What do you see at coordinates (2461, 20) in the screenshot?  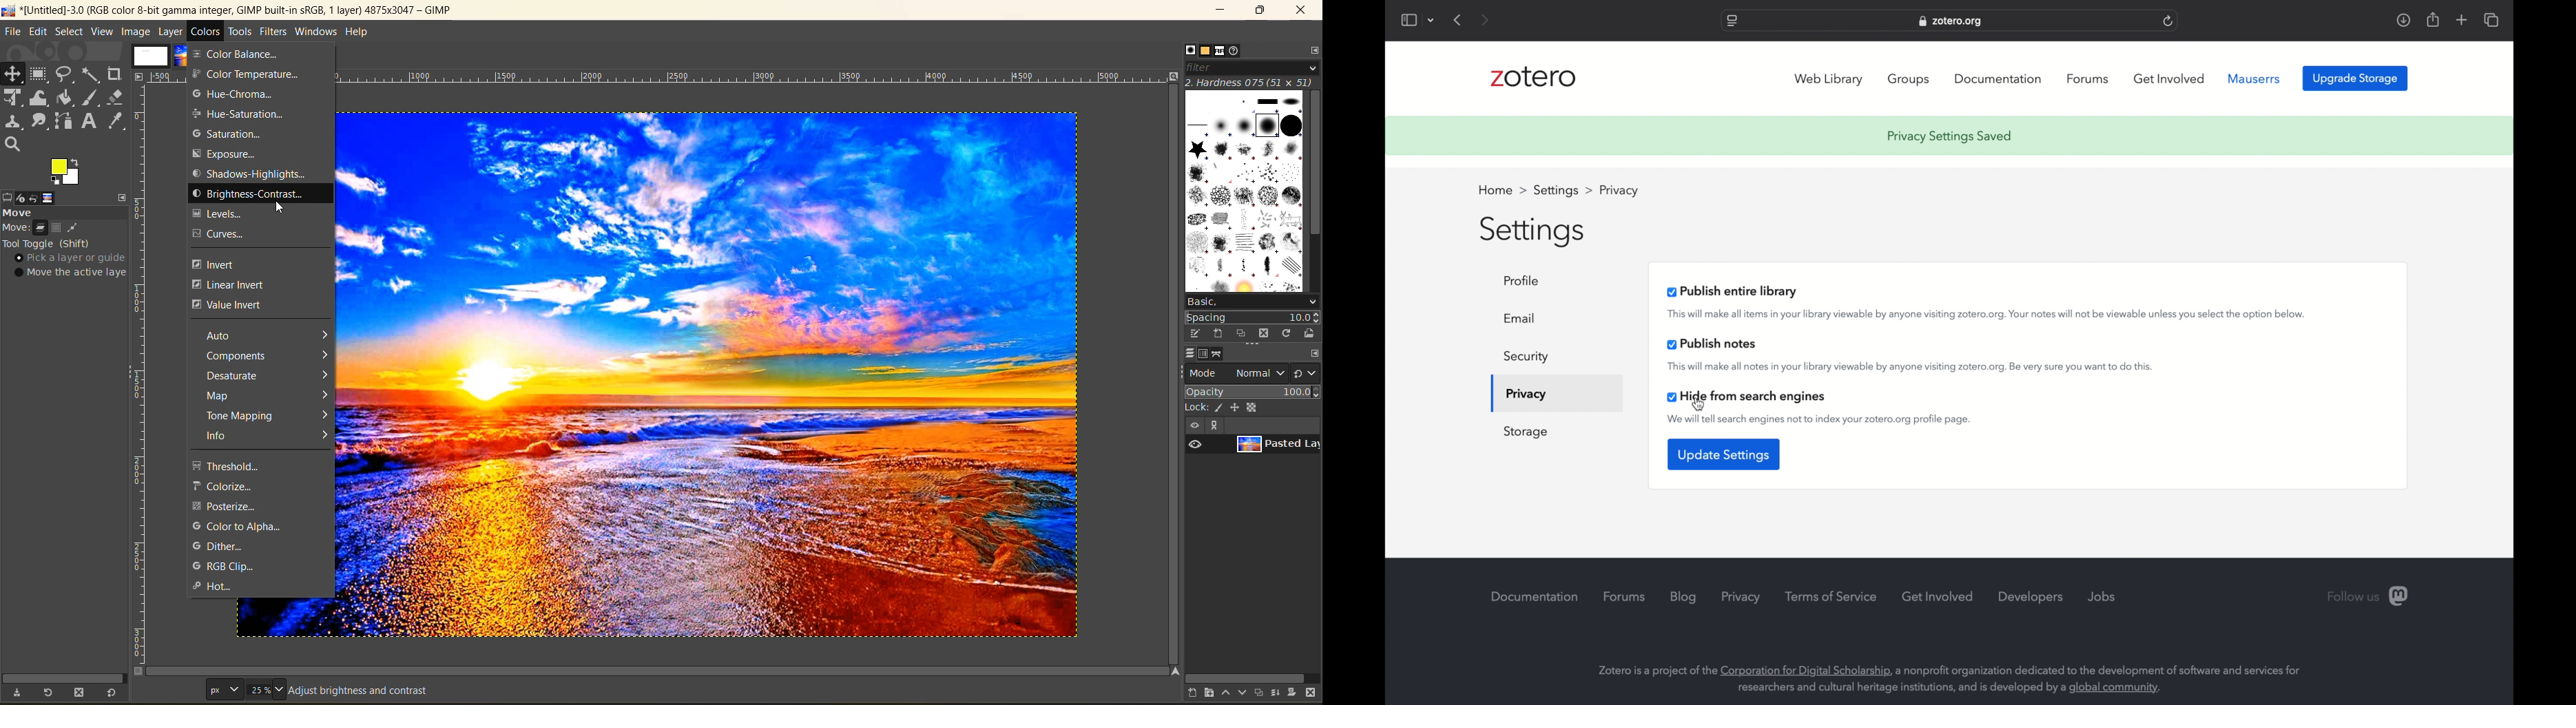 I see `new tab` at bounding box center [2461, 20].